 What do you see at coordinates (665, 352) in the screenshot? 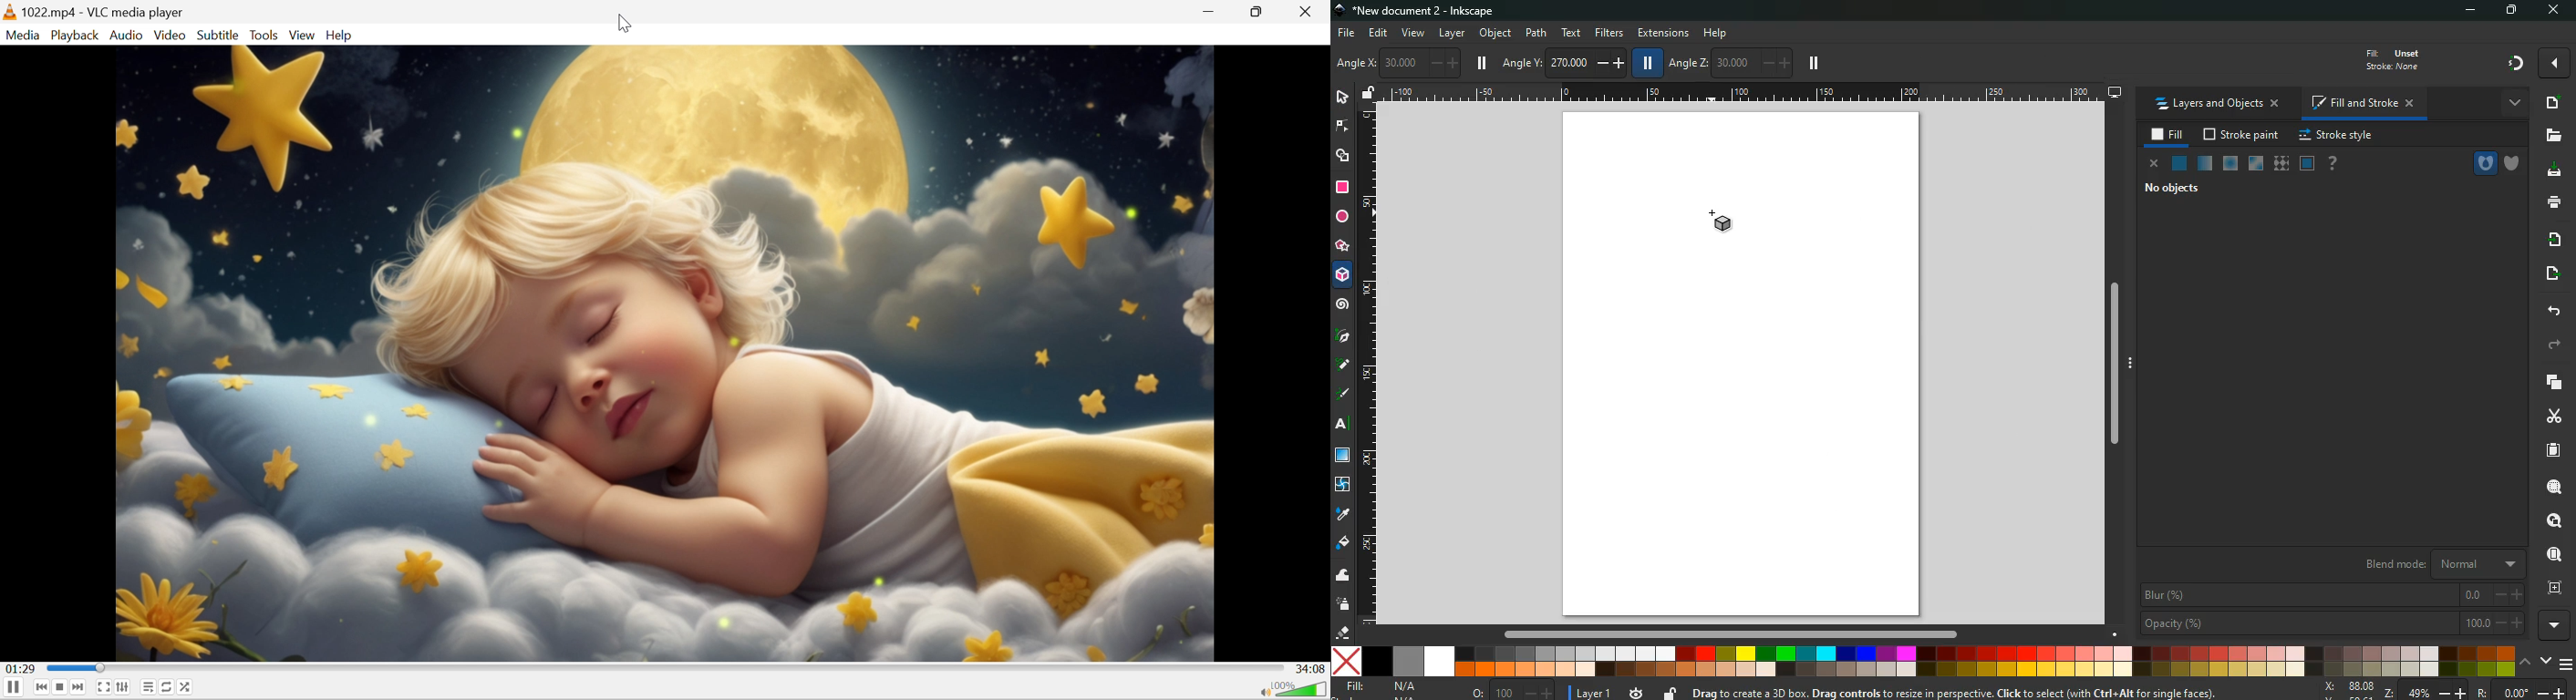
I see `video` at bounding box center [665, 352].